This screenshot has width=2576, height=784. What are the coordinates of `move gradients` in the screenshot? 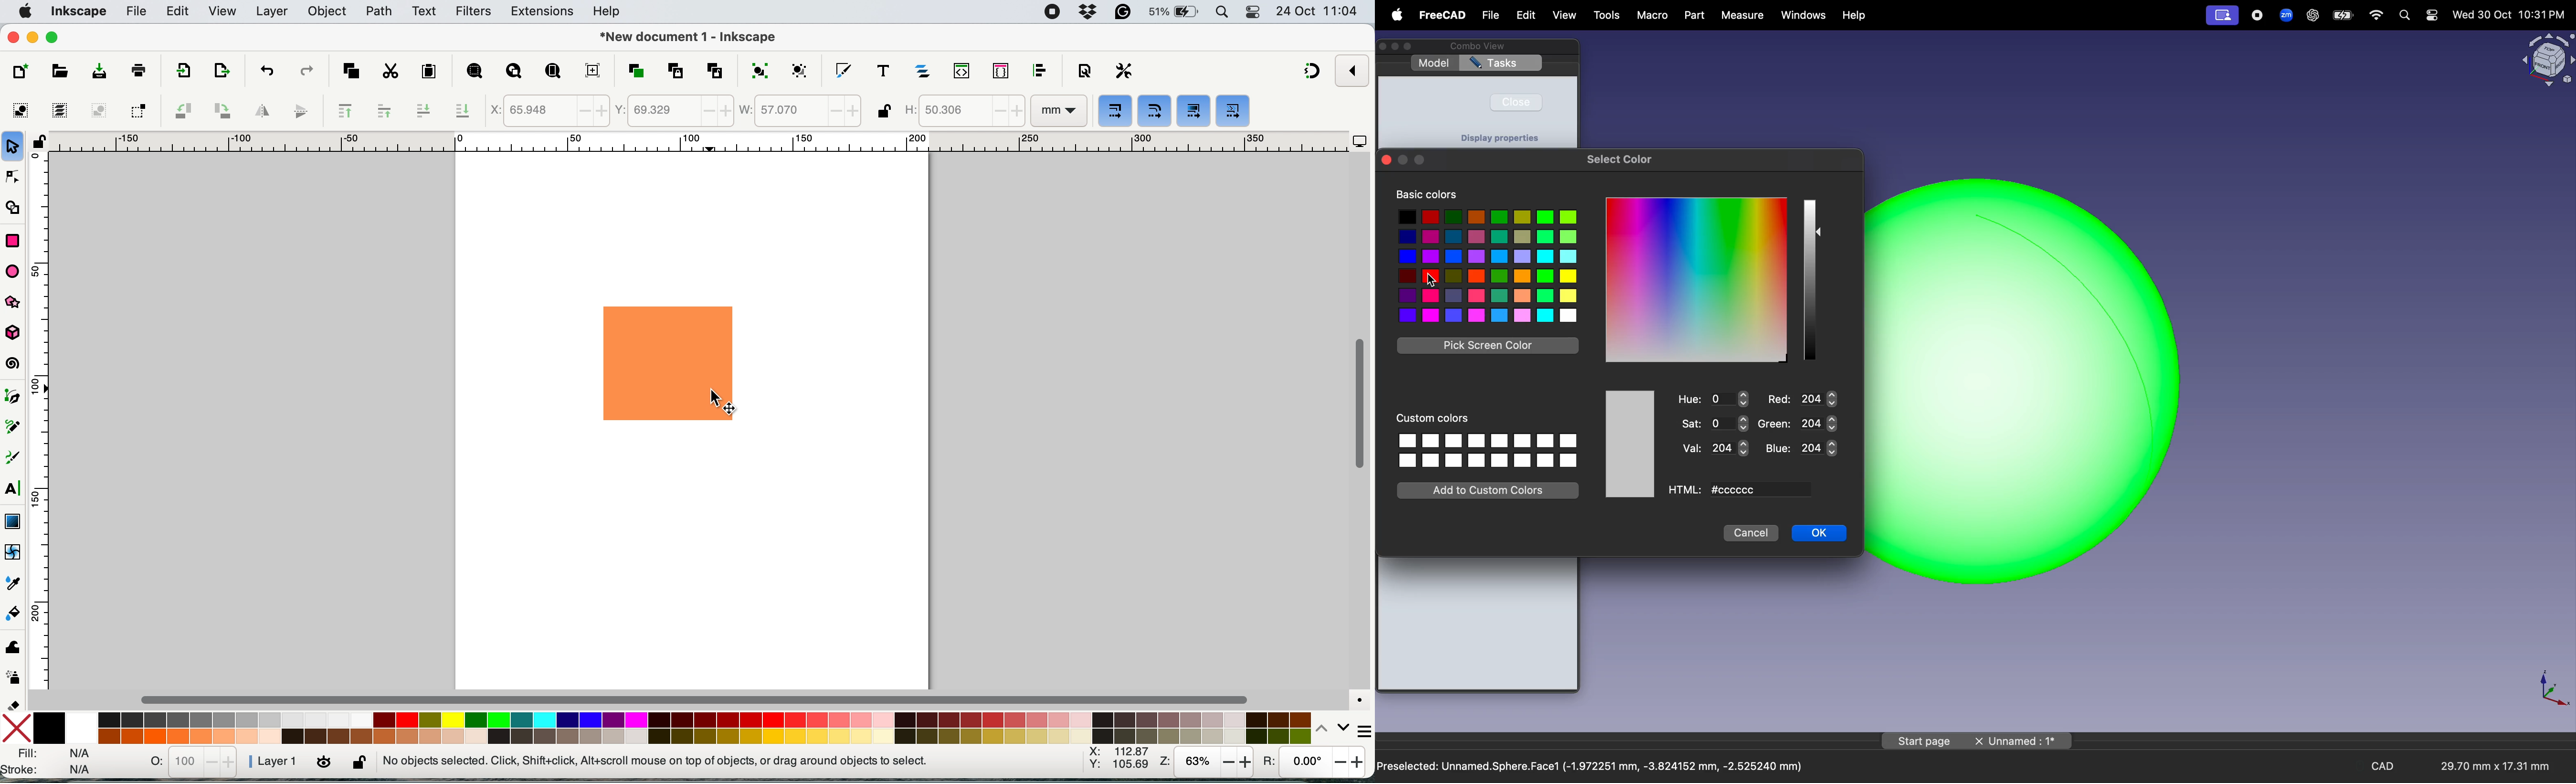 It's located at (1195, 110).